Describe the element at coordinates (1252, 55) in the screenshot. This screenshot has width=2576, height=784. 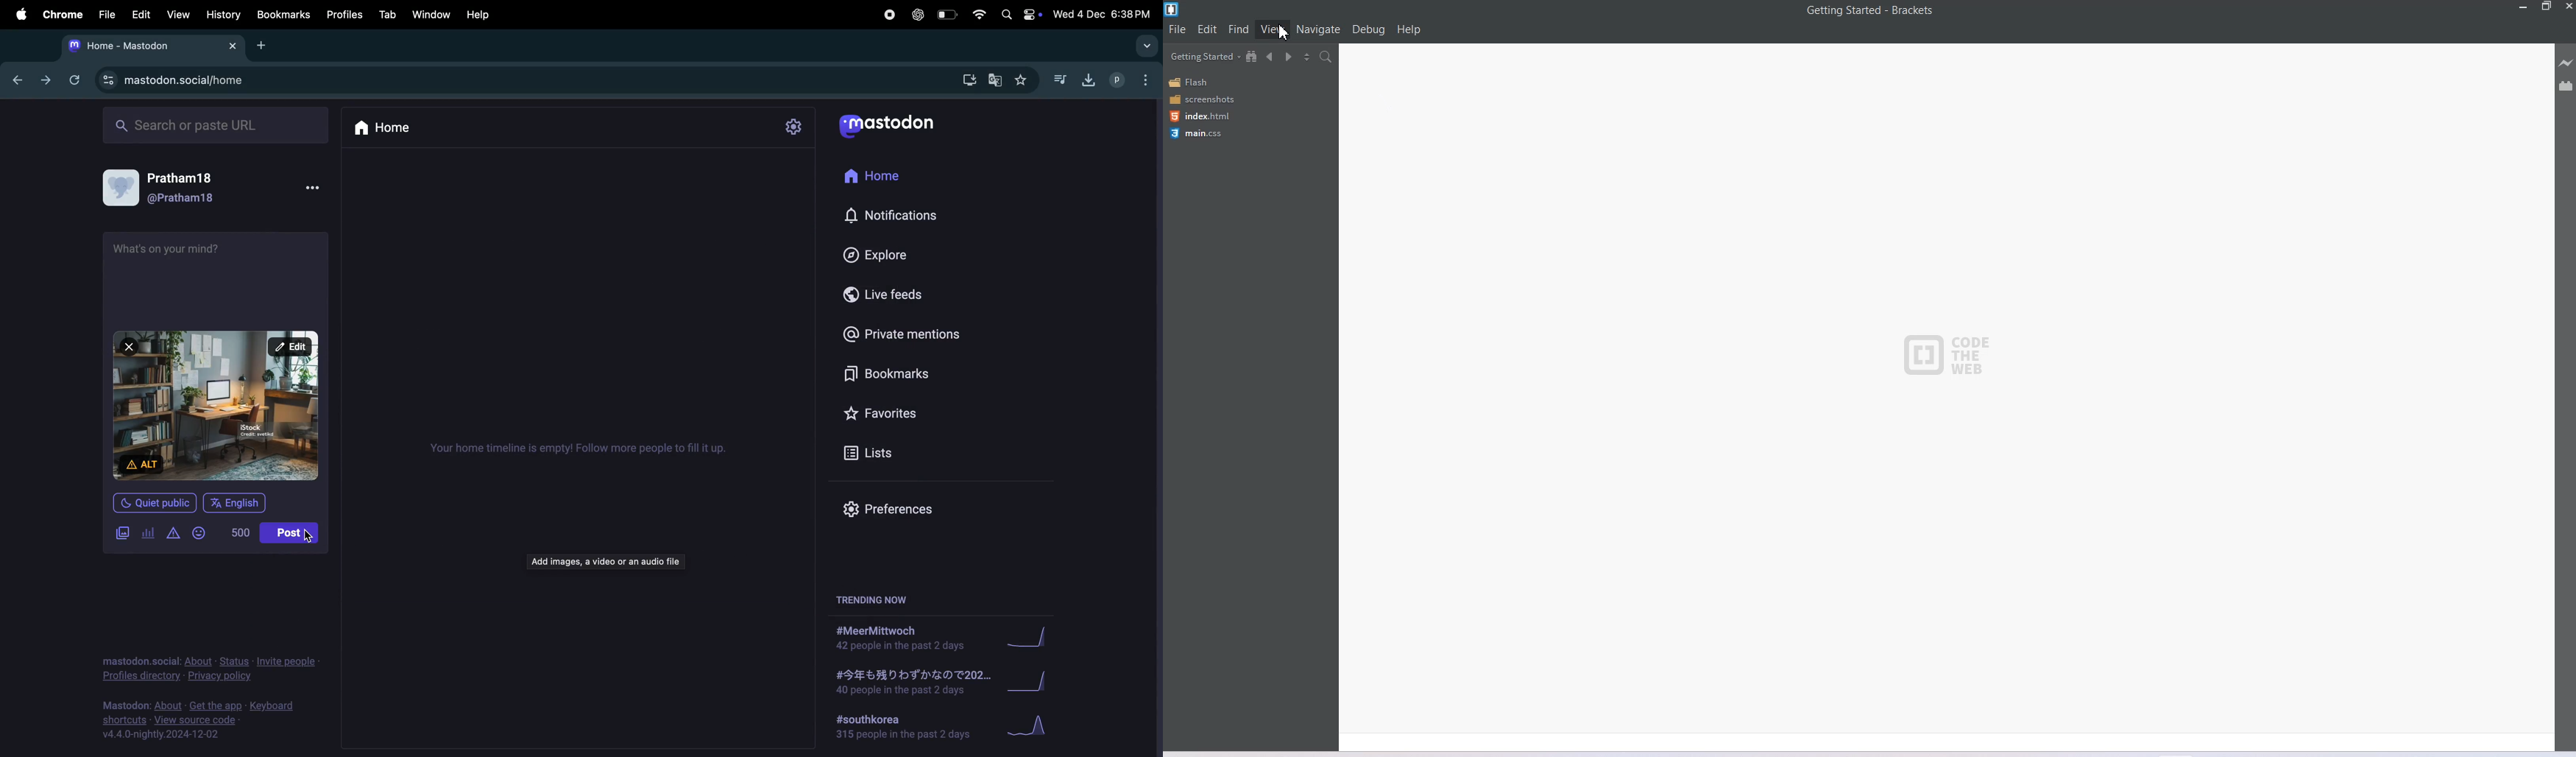
I see `Show file in Tree` at that location.